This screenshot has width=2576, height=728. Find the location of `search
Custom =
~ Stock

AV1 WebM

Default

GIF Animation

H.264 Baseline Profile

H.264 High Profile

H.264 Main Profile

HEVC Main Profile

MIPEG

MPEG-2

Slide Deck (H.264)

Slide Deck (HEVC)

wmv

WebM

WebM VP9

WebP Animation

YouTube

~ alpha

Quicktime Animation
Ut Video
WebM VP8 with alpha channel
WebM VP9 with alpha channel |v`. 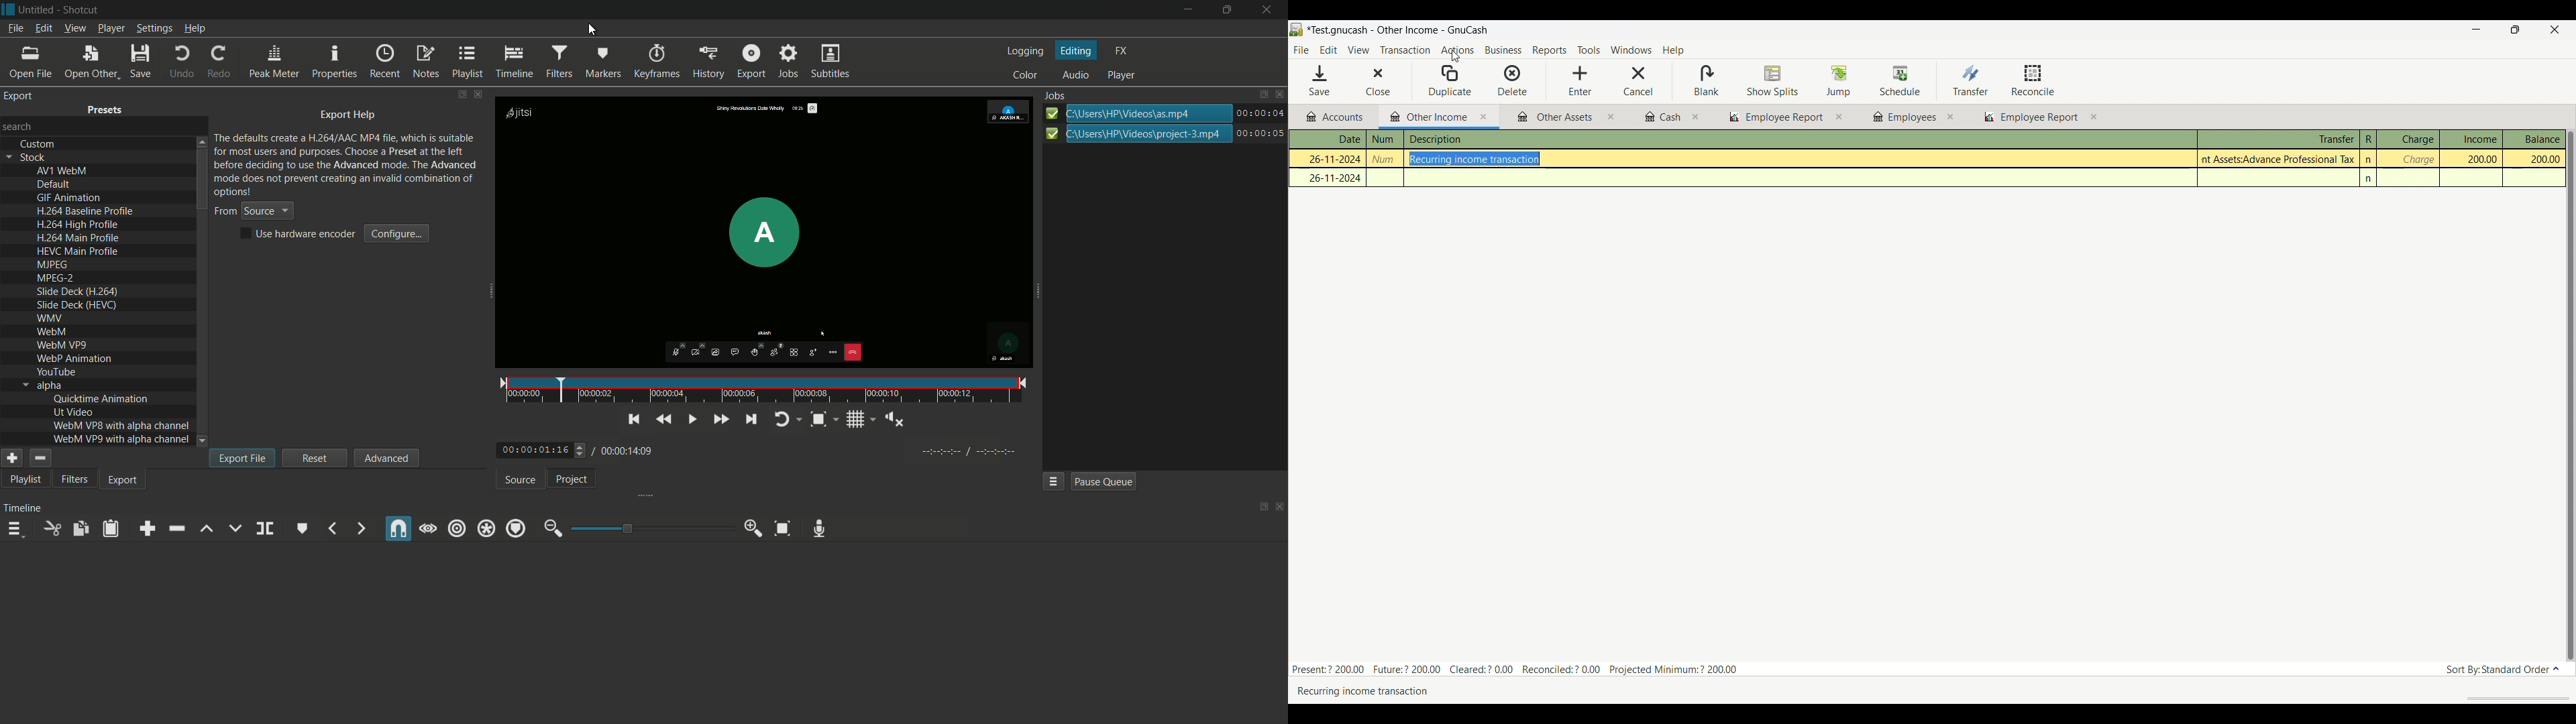

search
Custom =
~ Stock

AV1 WebM

Default

GIF Animation

H.264 Baseline Profile

H.264 High Profile

H.264 Main Profile

HEVC Main Profile

MIPEG

MPEG-2

Slide Deck (H.264)

Slide Deck (HEVC)

wmv

WebM

WebM VP9

WebP Animation

YouTube

~ alpha

Quicktime Animation
Ut Video
WebM VP8 with alpha channel
WebM VP9 with alpha channel |v is located at coordinates (100, 280).